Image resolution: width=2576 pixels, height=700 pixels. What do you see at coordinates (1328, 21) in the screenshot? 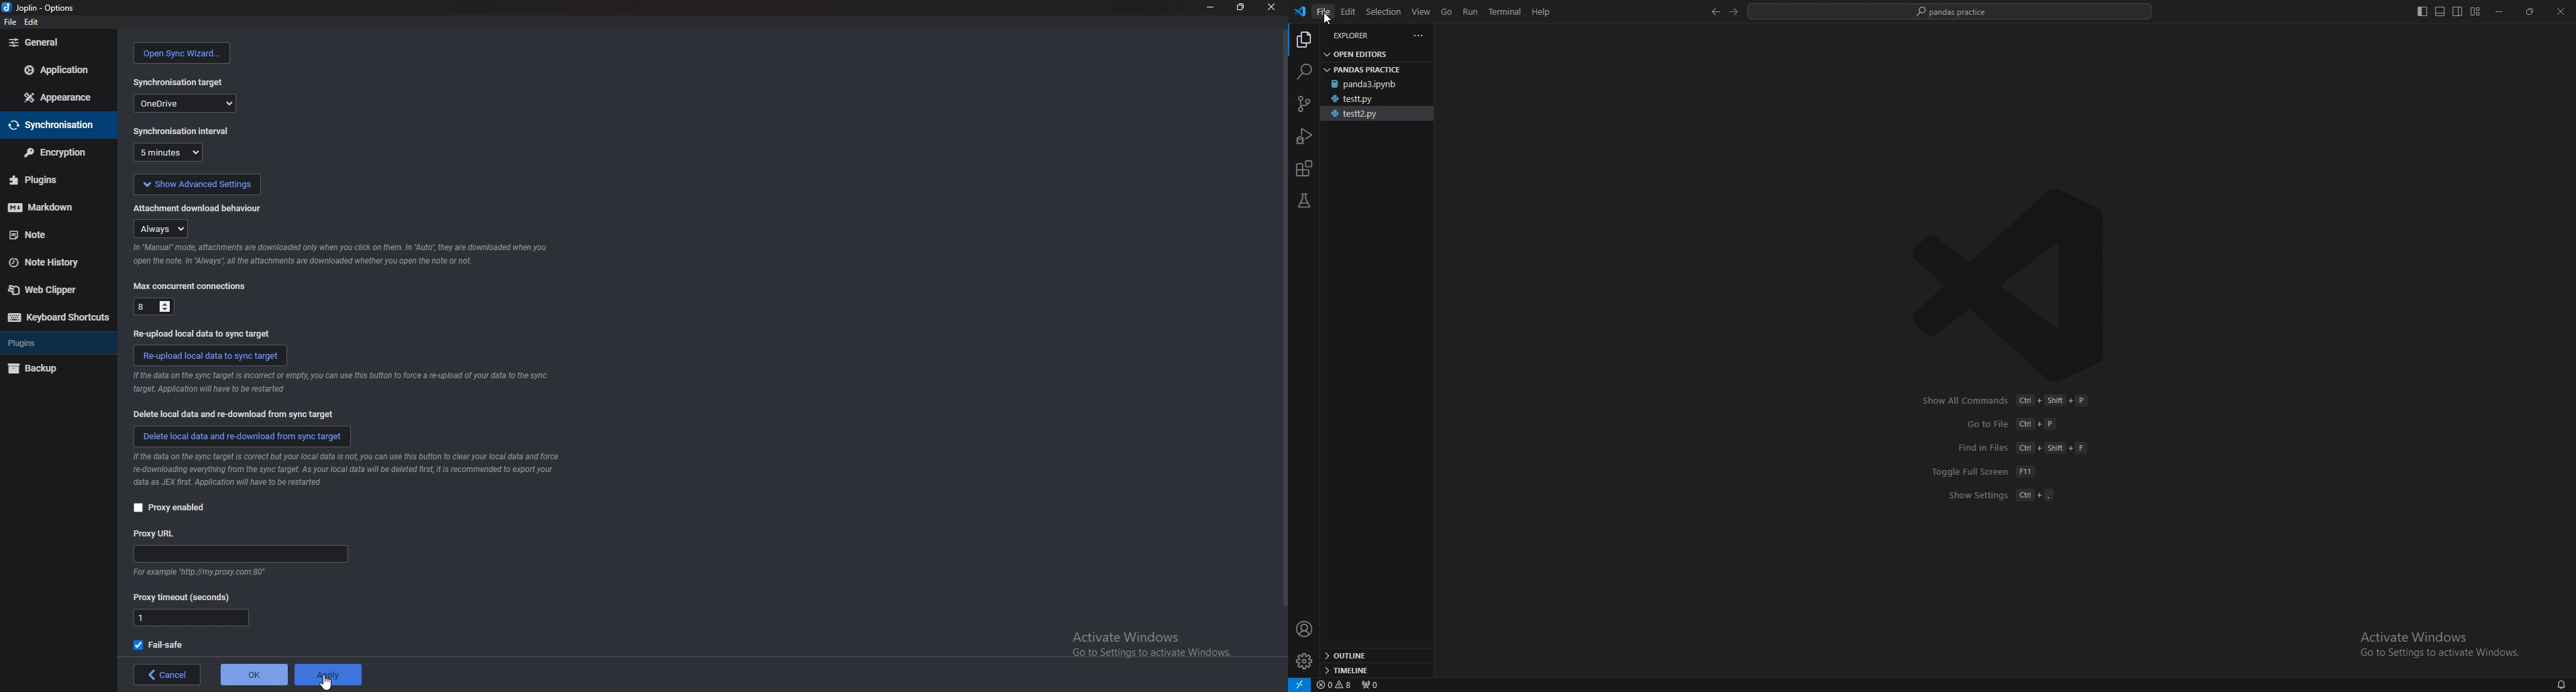
I see `cursor` at bounding box center [1328, 21].